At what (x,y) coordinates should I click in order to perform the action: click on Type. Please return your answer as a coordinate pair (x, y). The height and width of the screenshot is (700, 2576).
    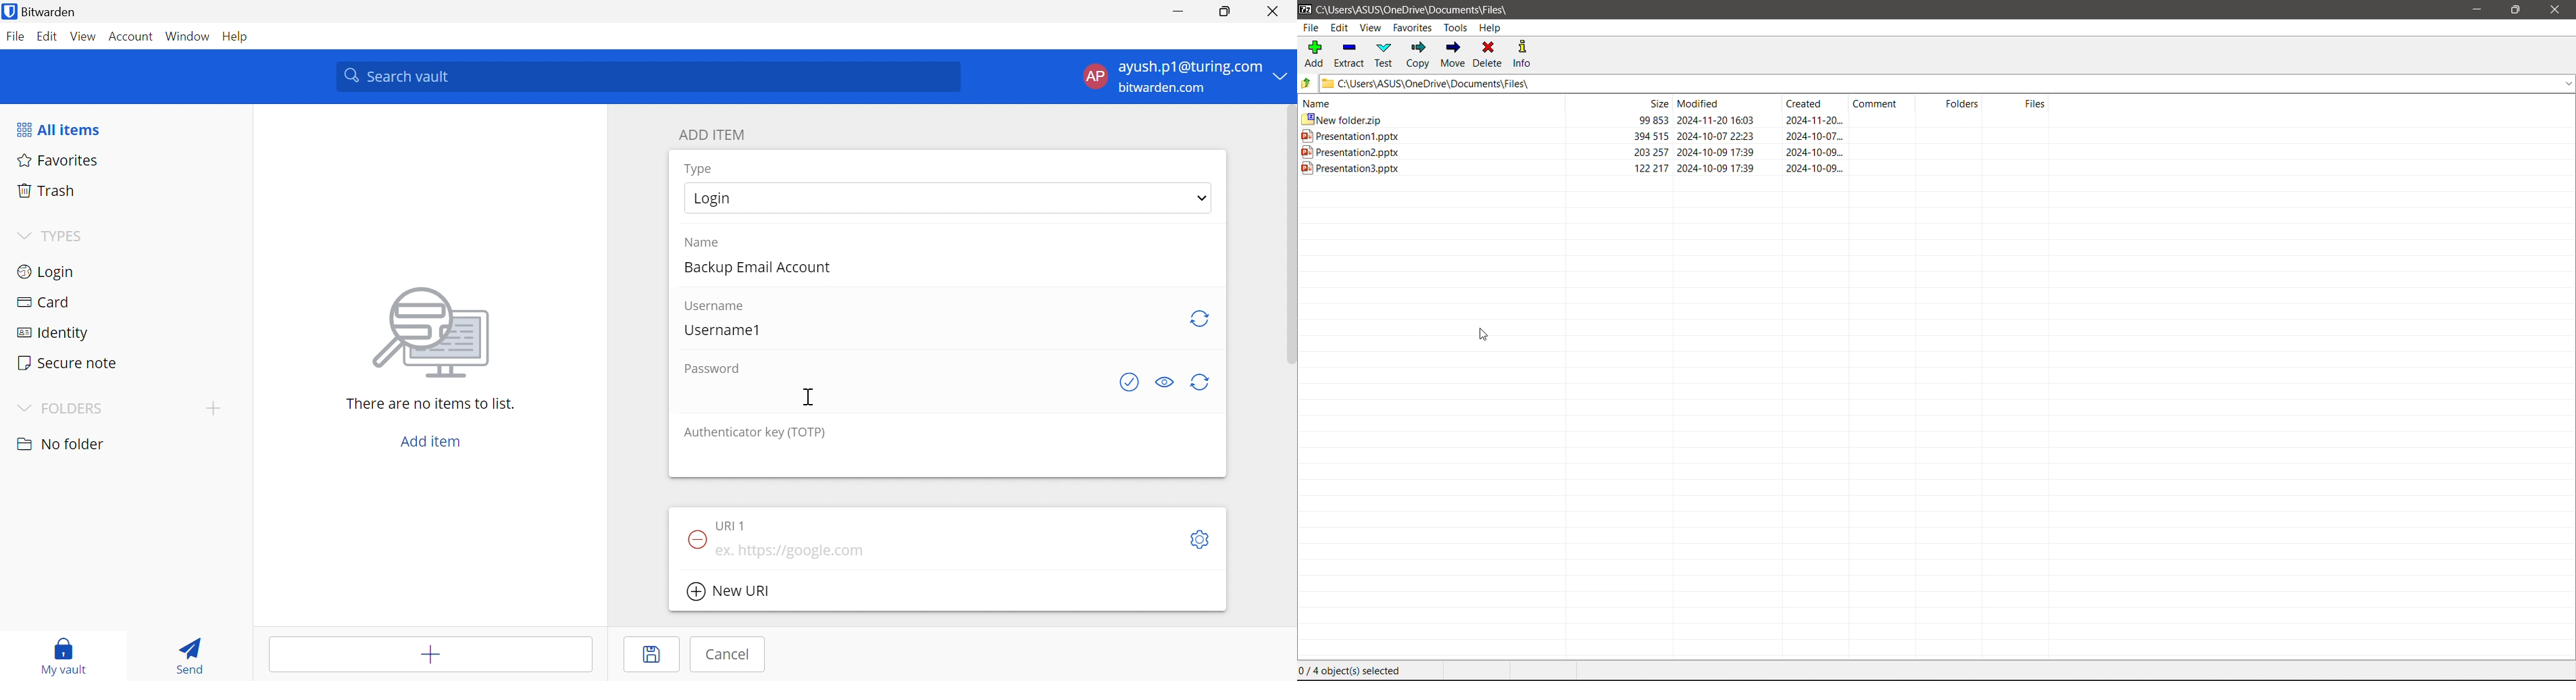
    Looking at the image, I should click on (700, 170).